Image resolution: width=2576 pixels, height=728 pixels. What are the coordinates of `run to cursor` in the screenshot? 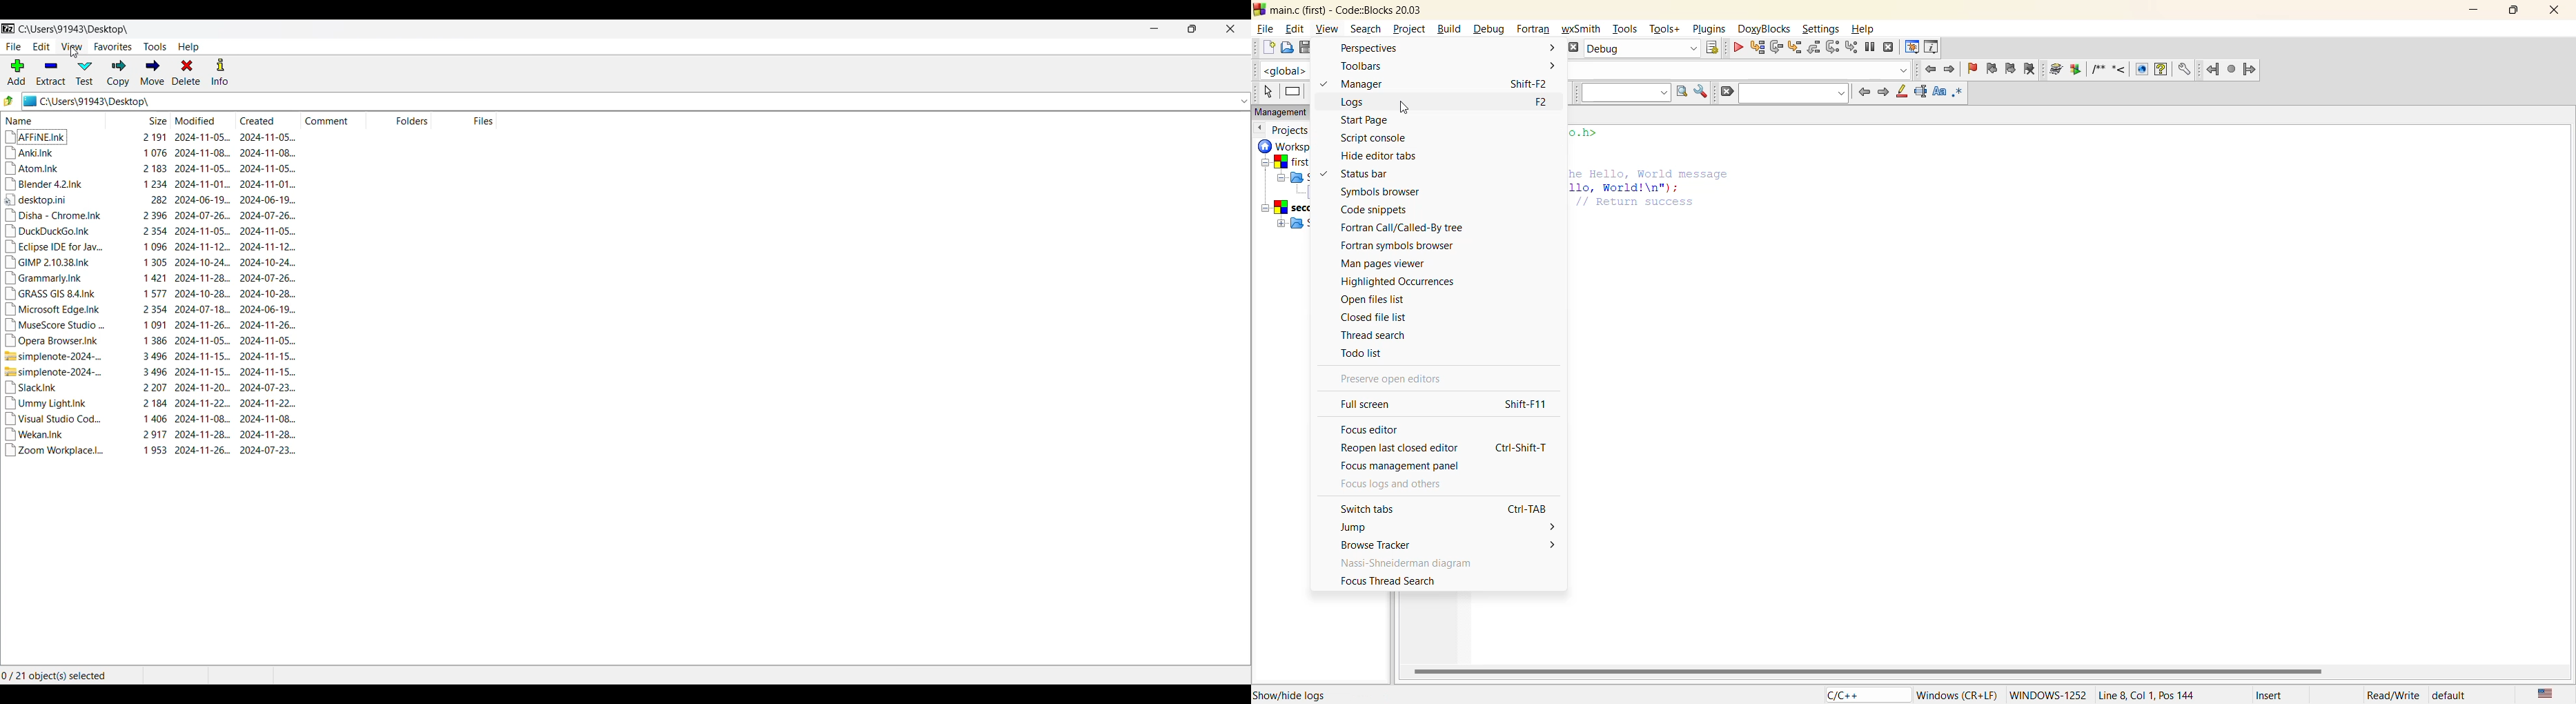 It's located at (1755, 48).